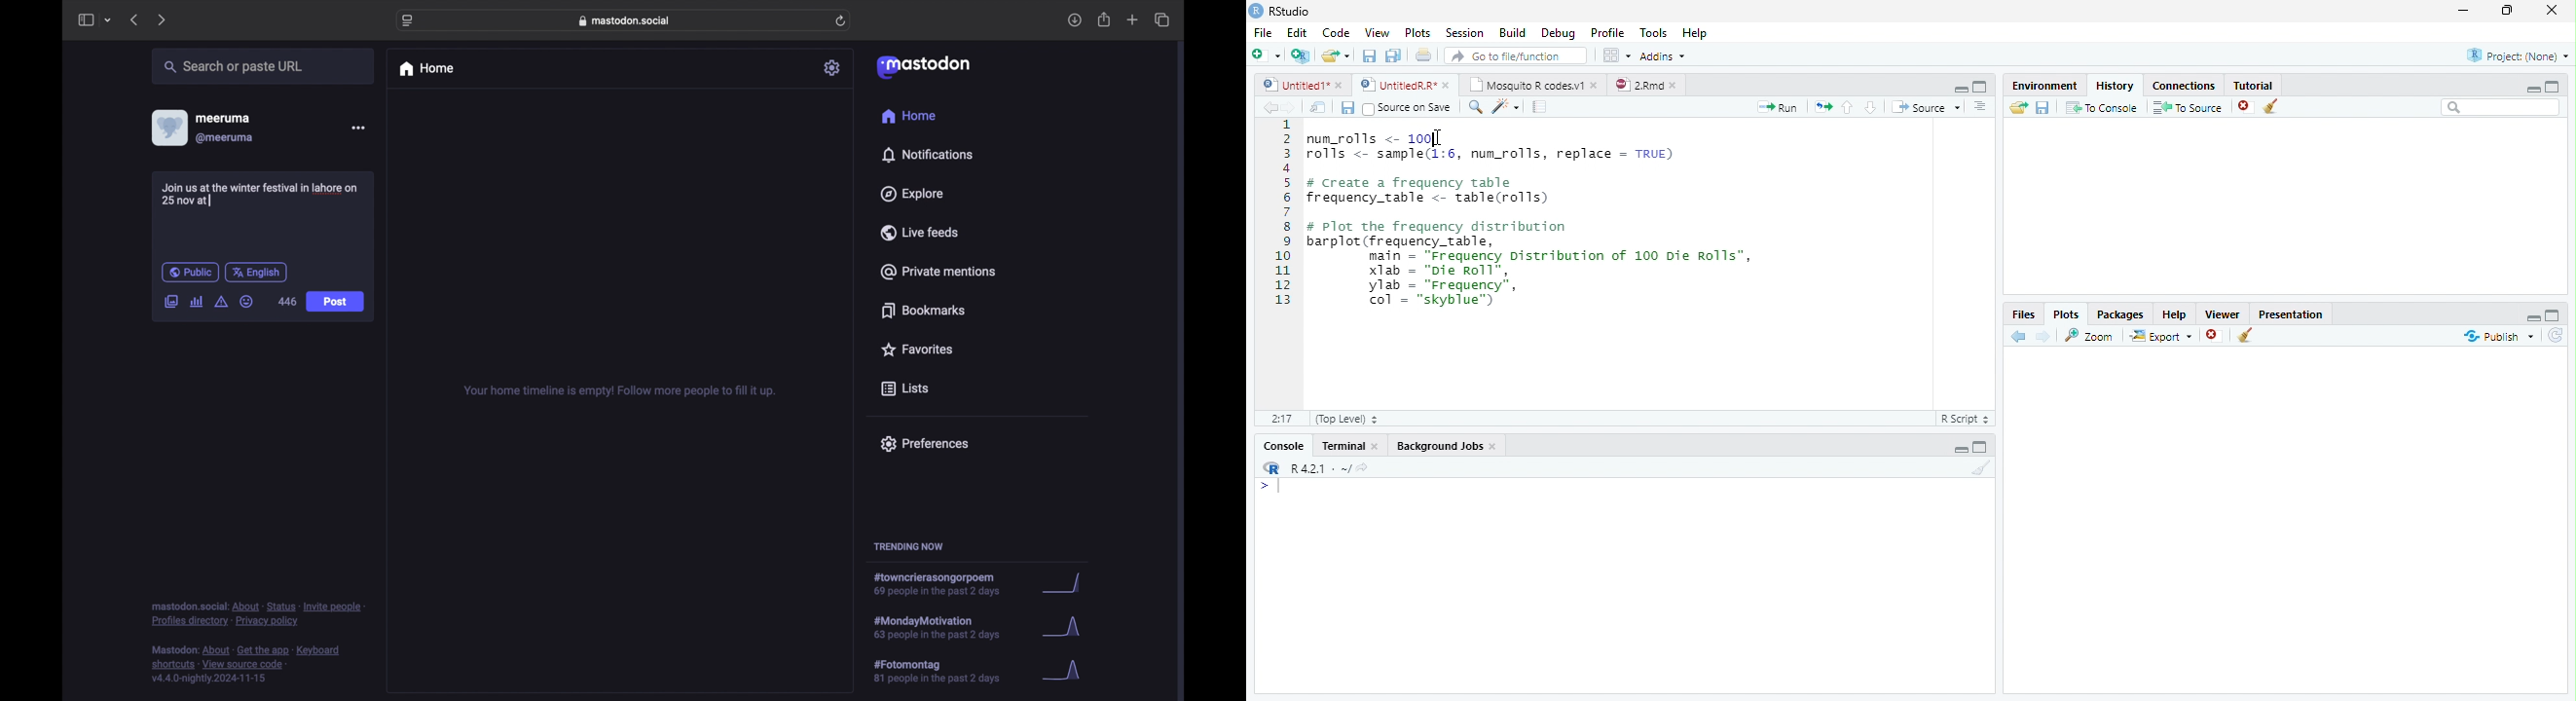  I want to click on Clear, so click(1980, 467).